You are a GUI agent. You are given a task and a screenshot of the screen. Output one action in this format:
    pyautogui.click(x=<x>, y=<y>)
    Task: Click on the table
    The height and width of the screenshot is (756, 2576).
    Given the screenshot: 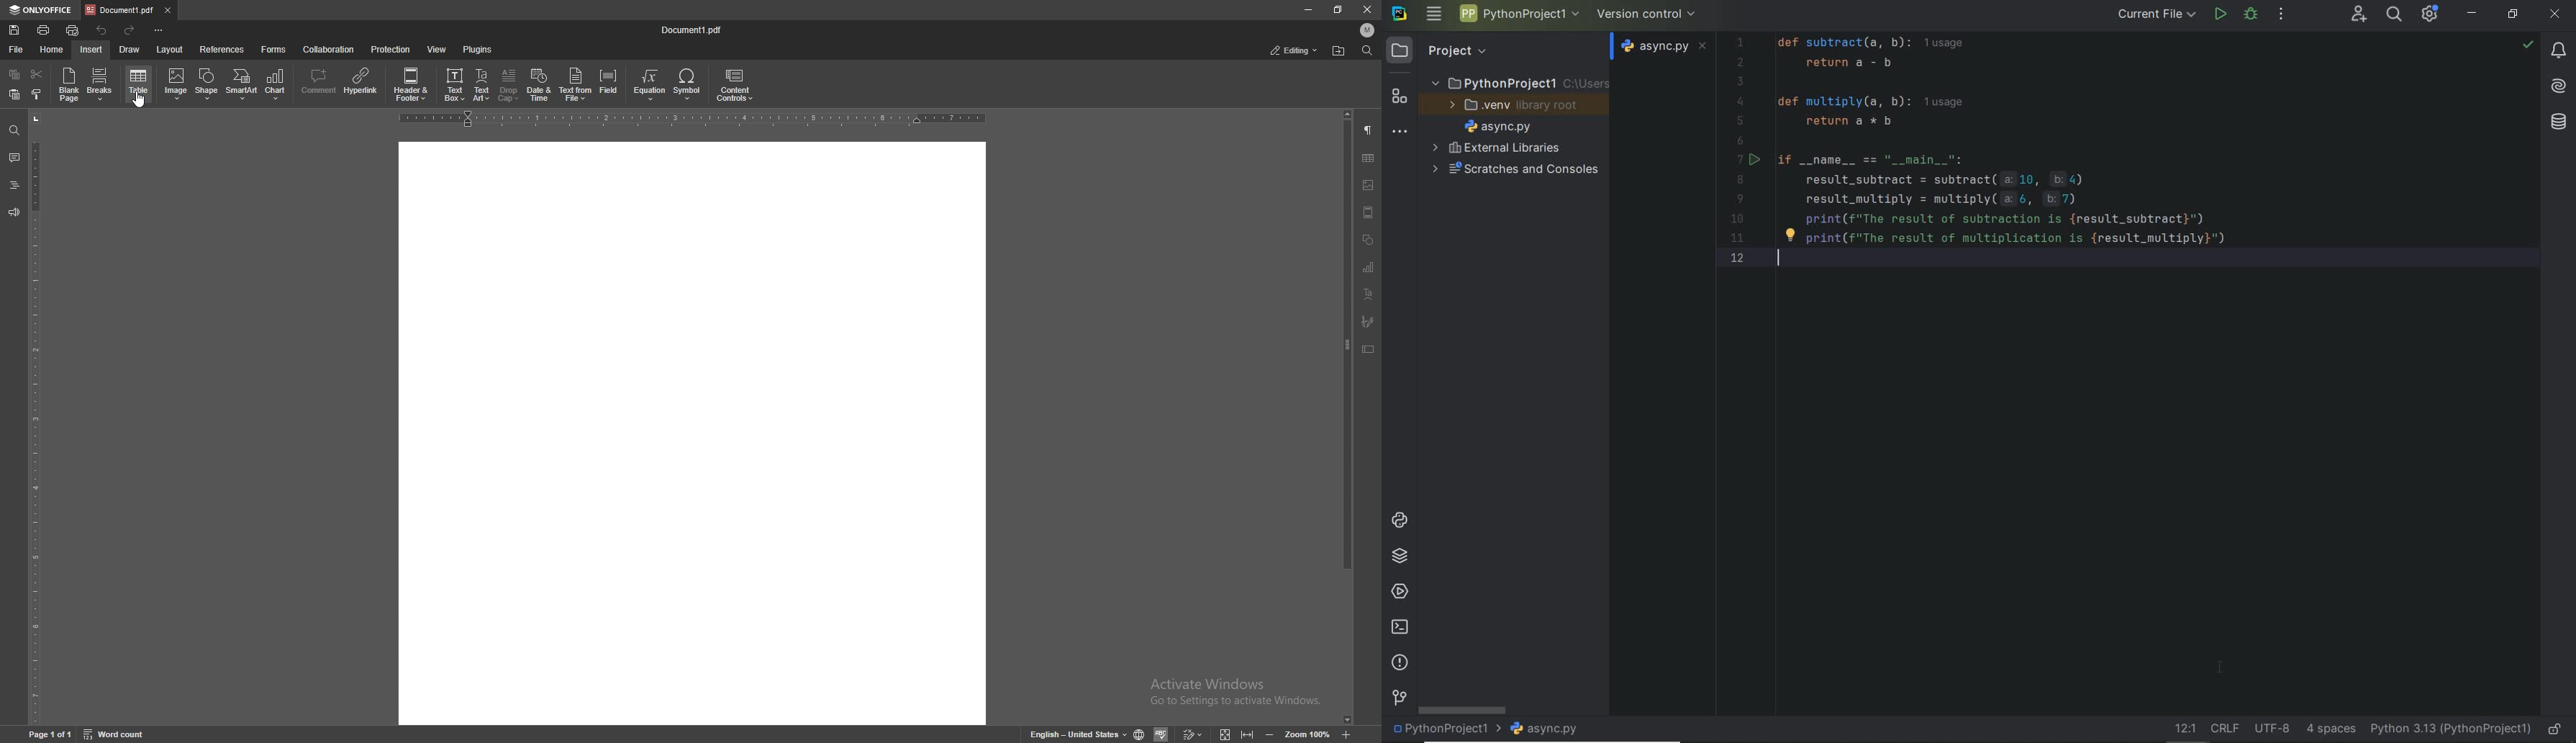 What is the action you would take?
    pyautogui.click(x=1369, y=158)
    